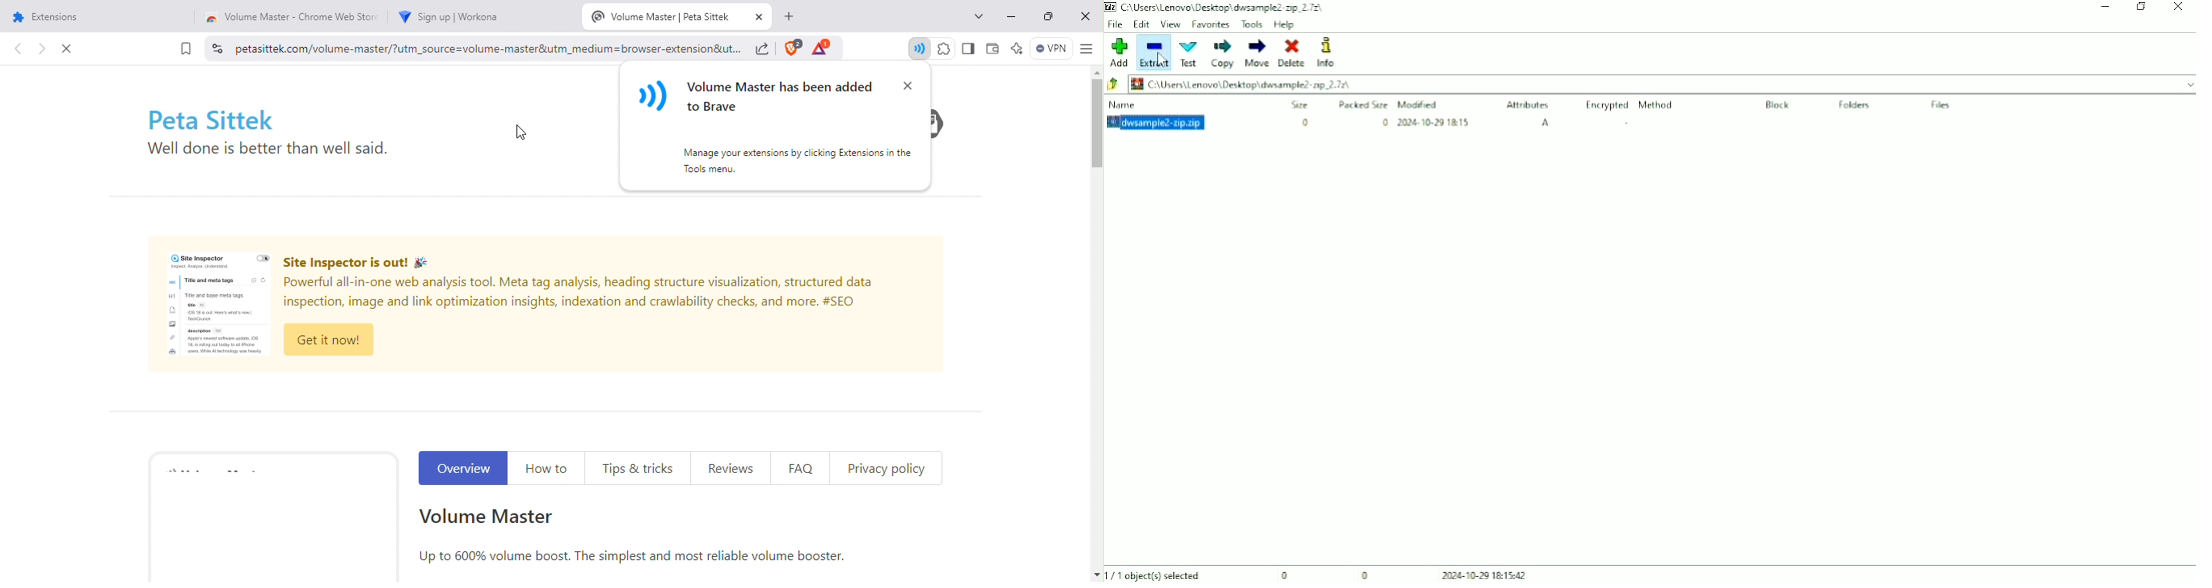 This screenshot has height=588, width=2212. What do you see at coordinates (1857, 106) in the screenshot?
I see `Folders` at bounding box center [1857, 106].